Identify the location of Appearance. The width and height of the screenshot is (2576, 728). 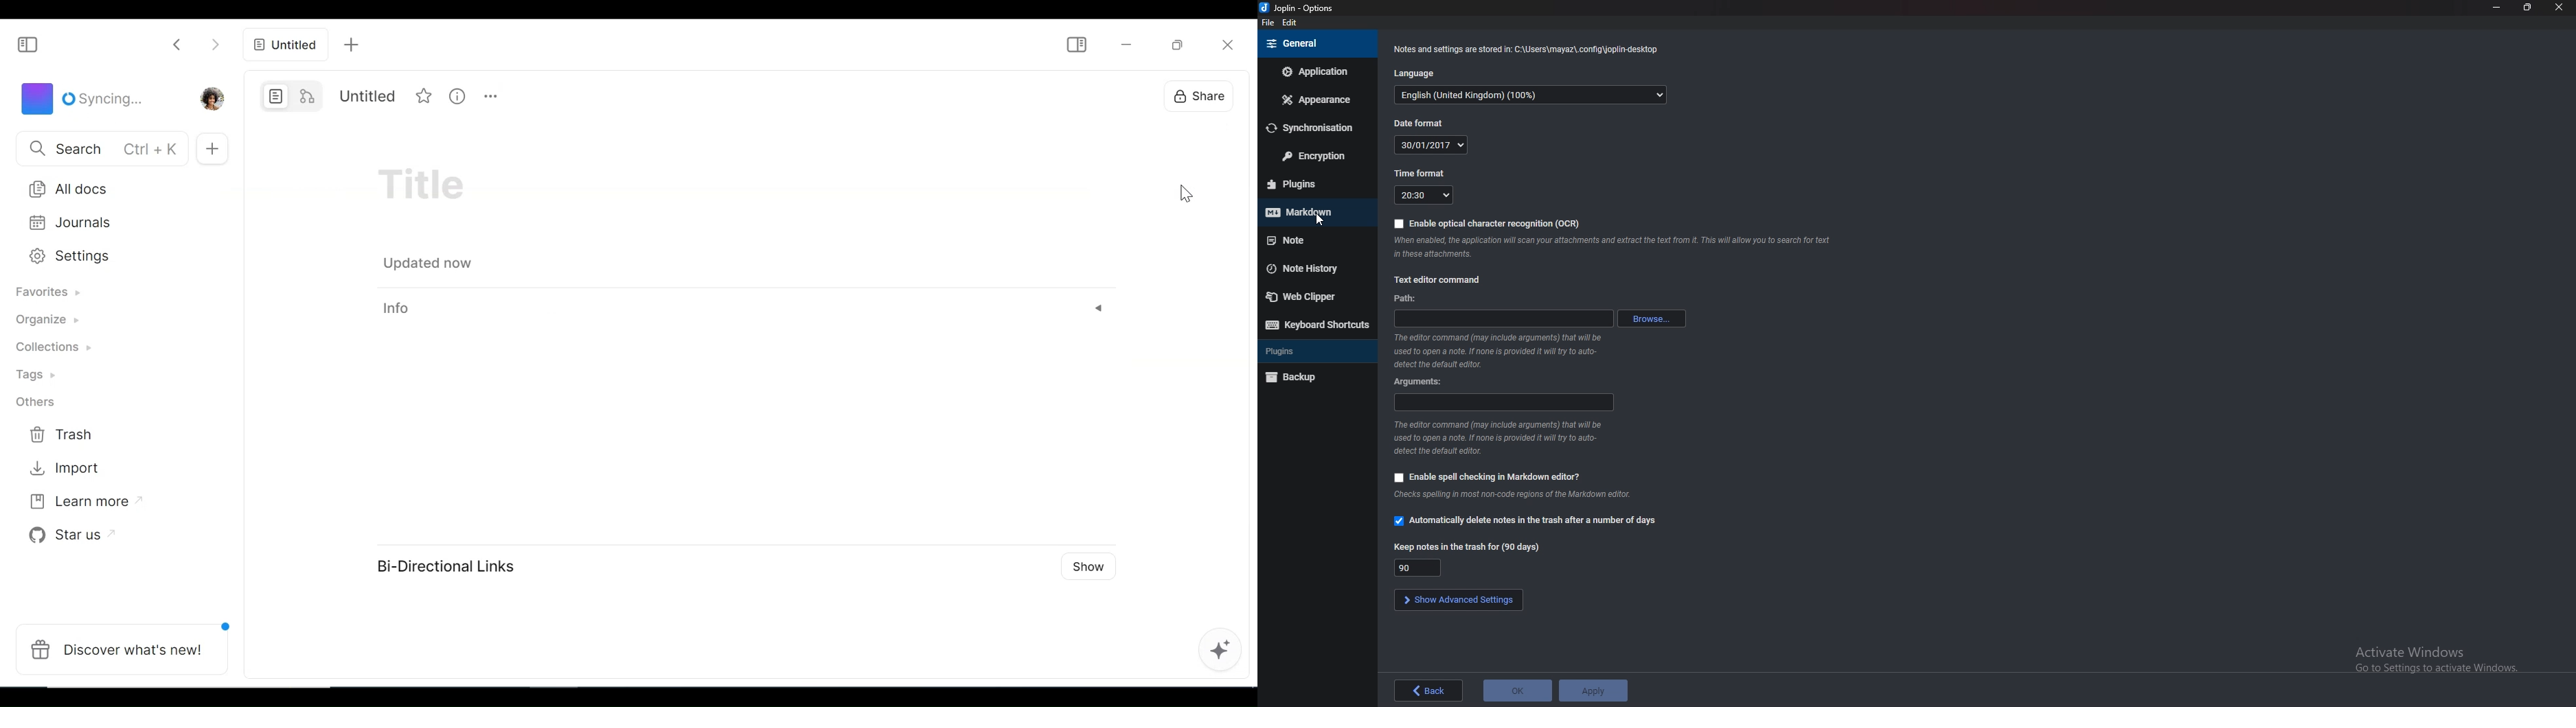
(1319, 99).